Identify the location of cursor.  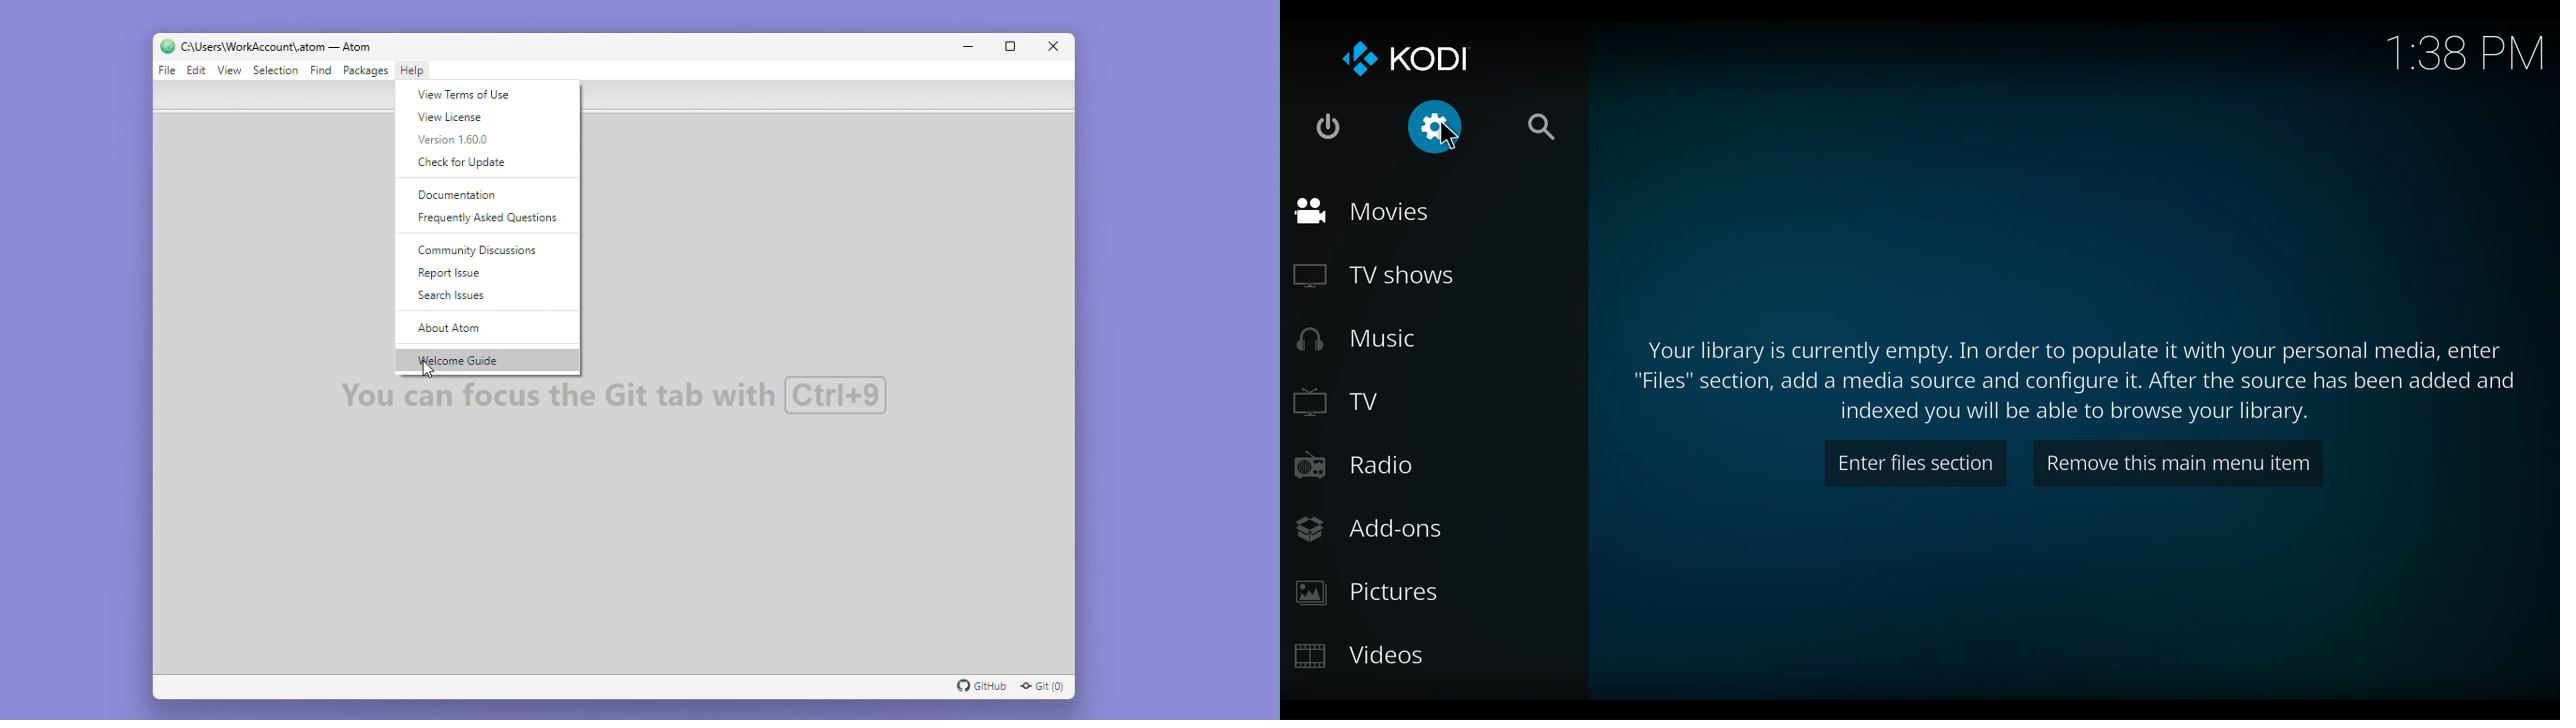
(1446, 137).